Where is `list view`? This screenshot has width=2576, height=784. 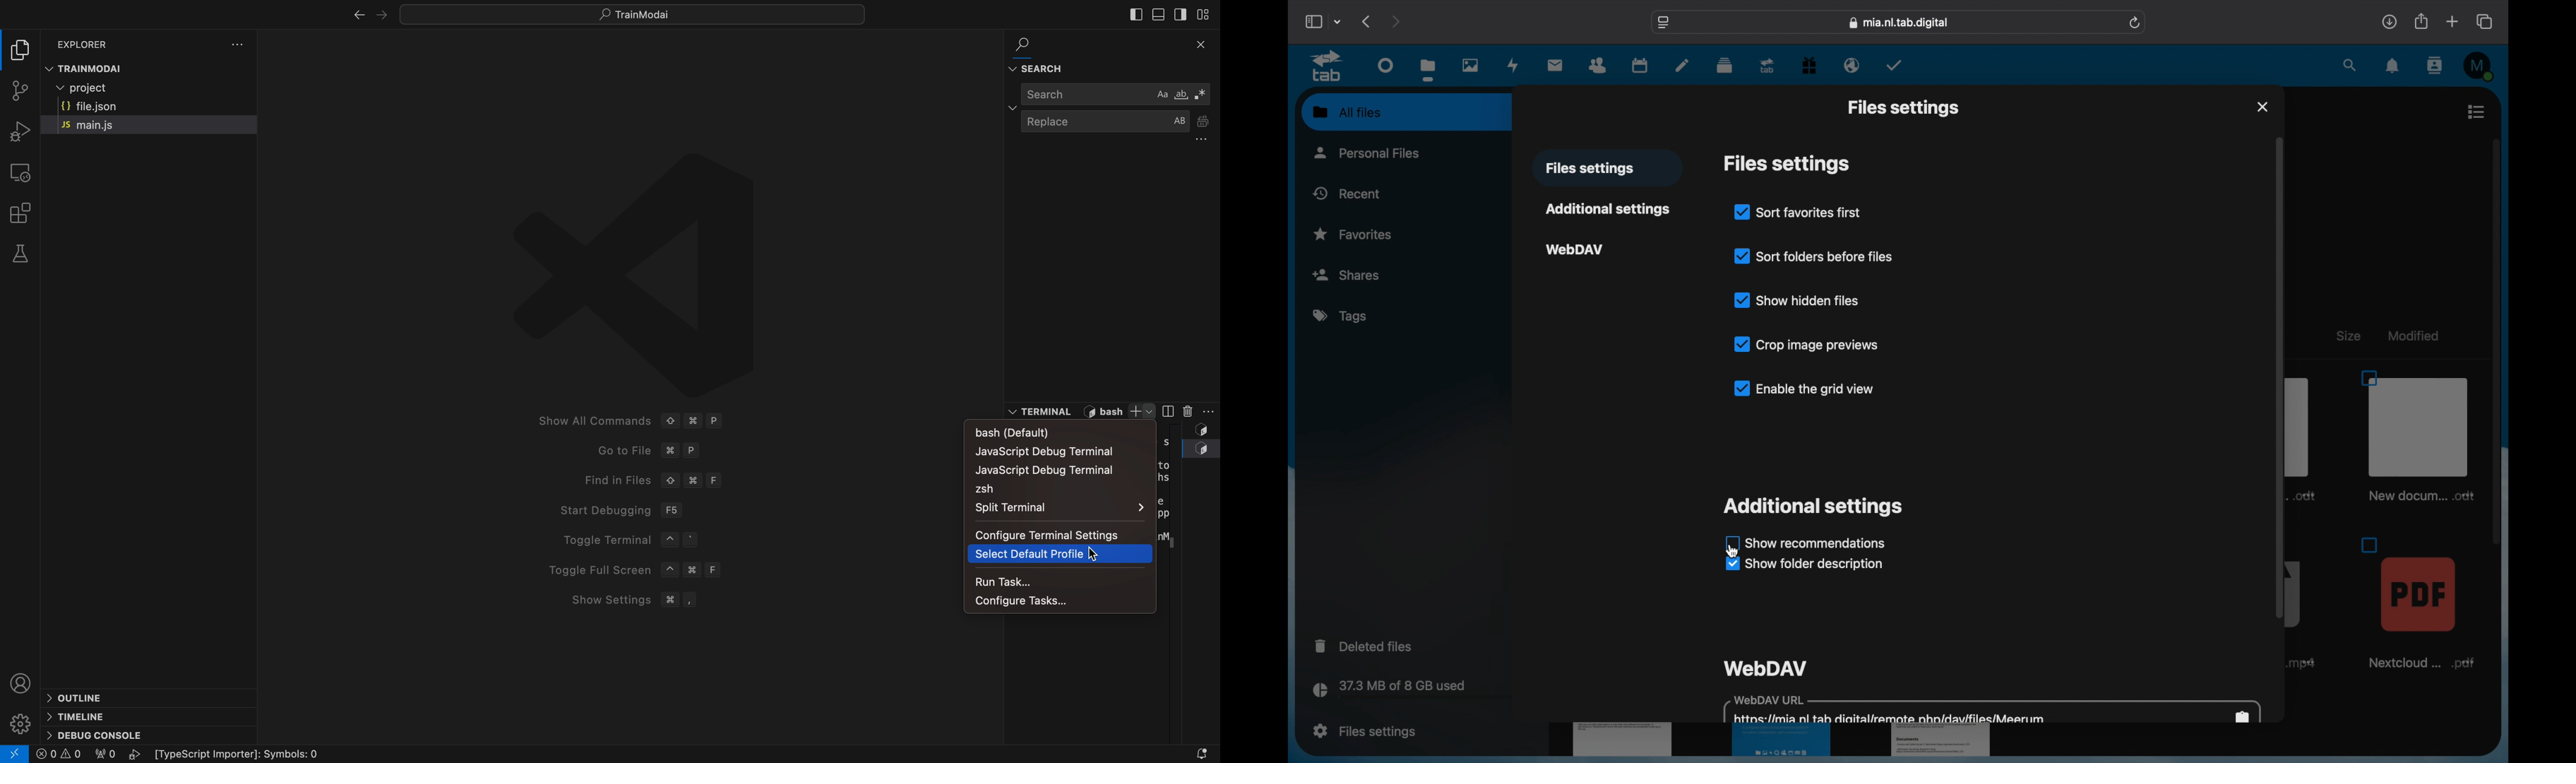 list view is located at coordinates (2475, 111).